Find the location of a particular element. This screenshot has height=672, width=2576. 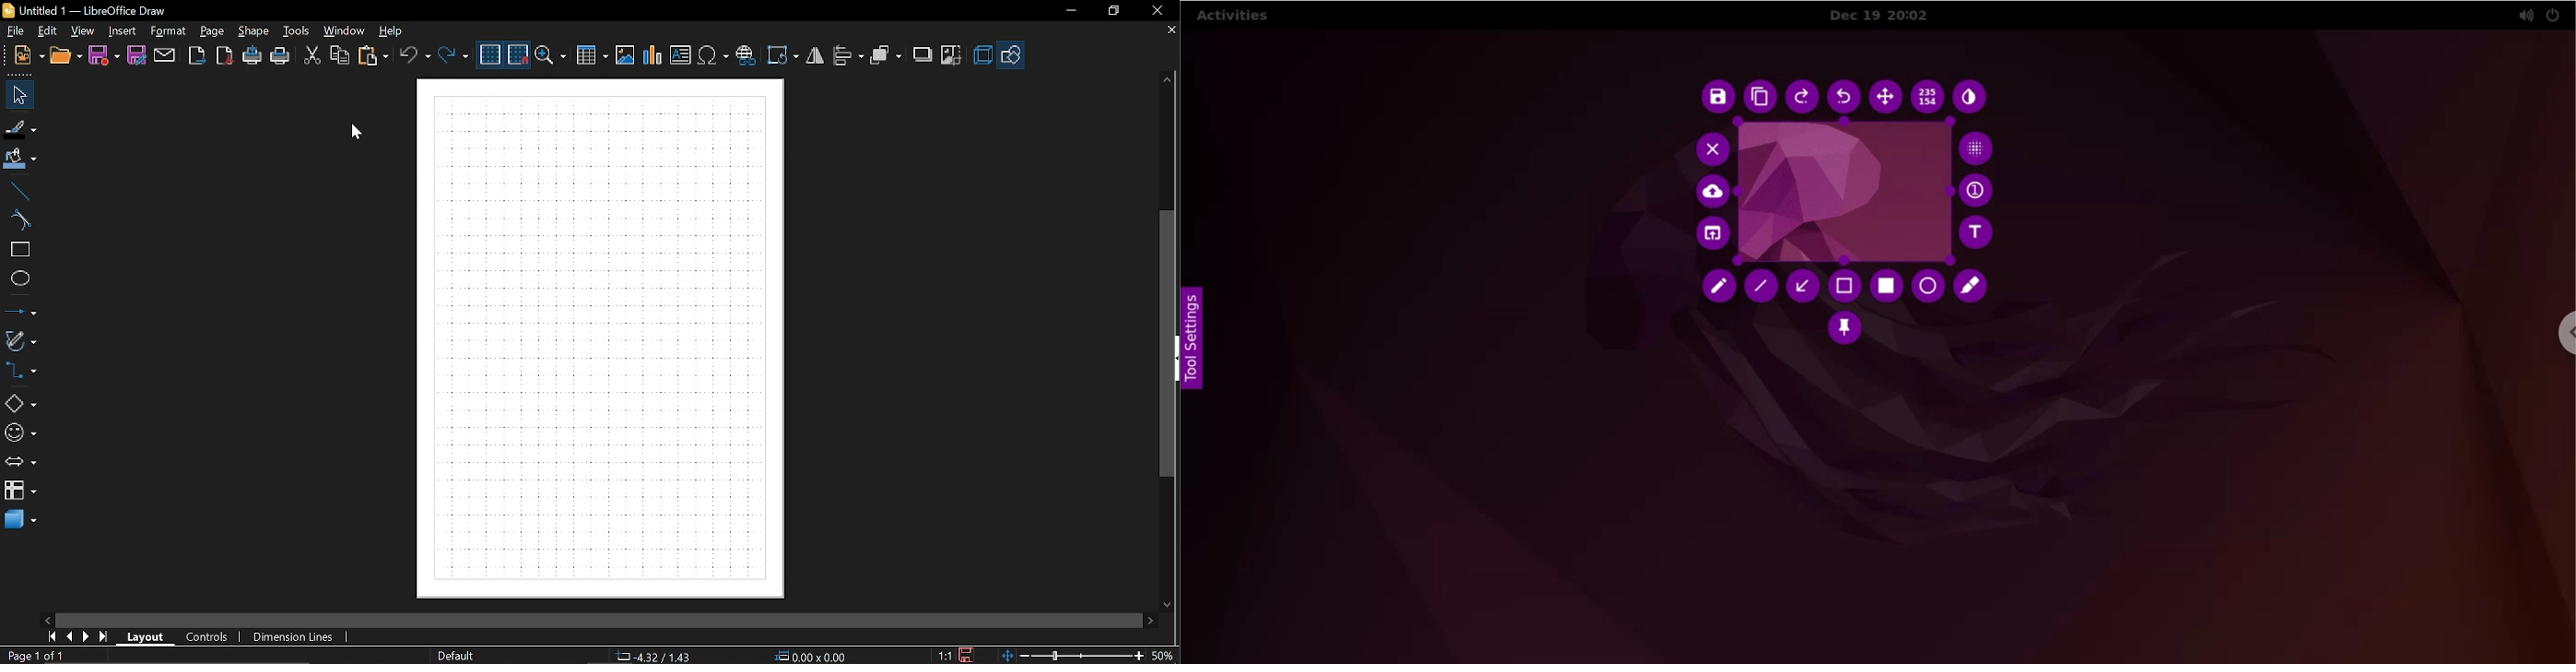

change zoom is located at coordinates (1070, 656).